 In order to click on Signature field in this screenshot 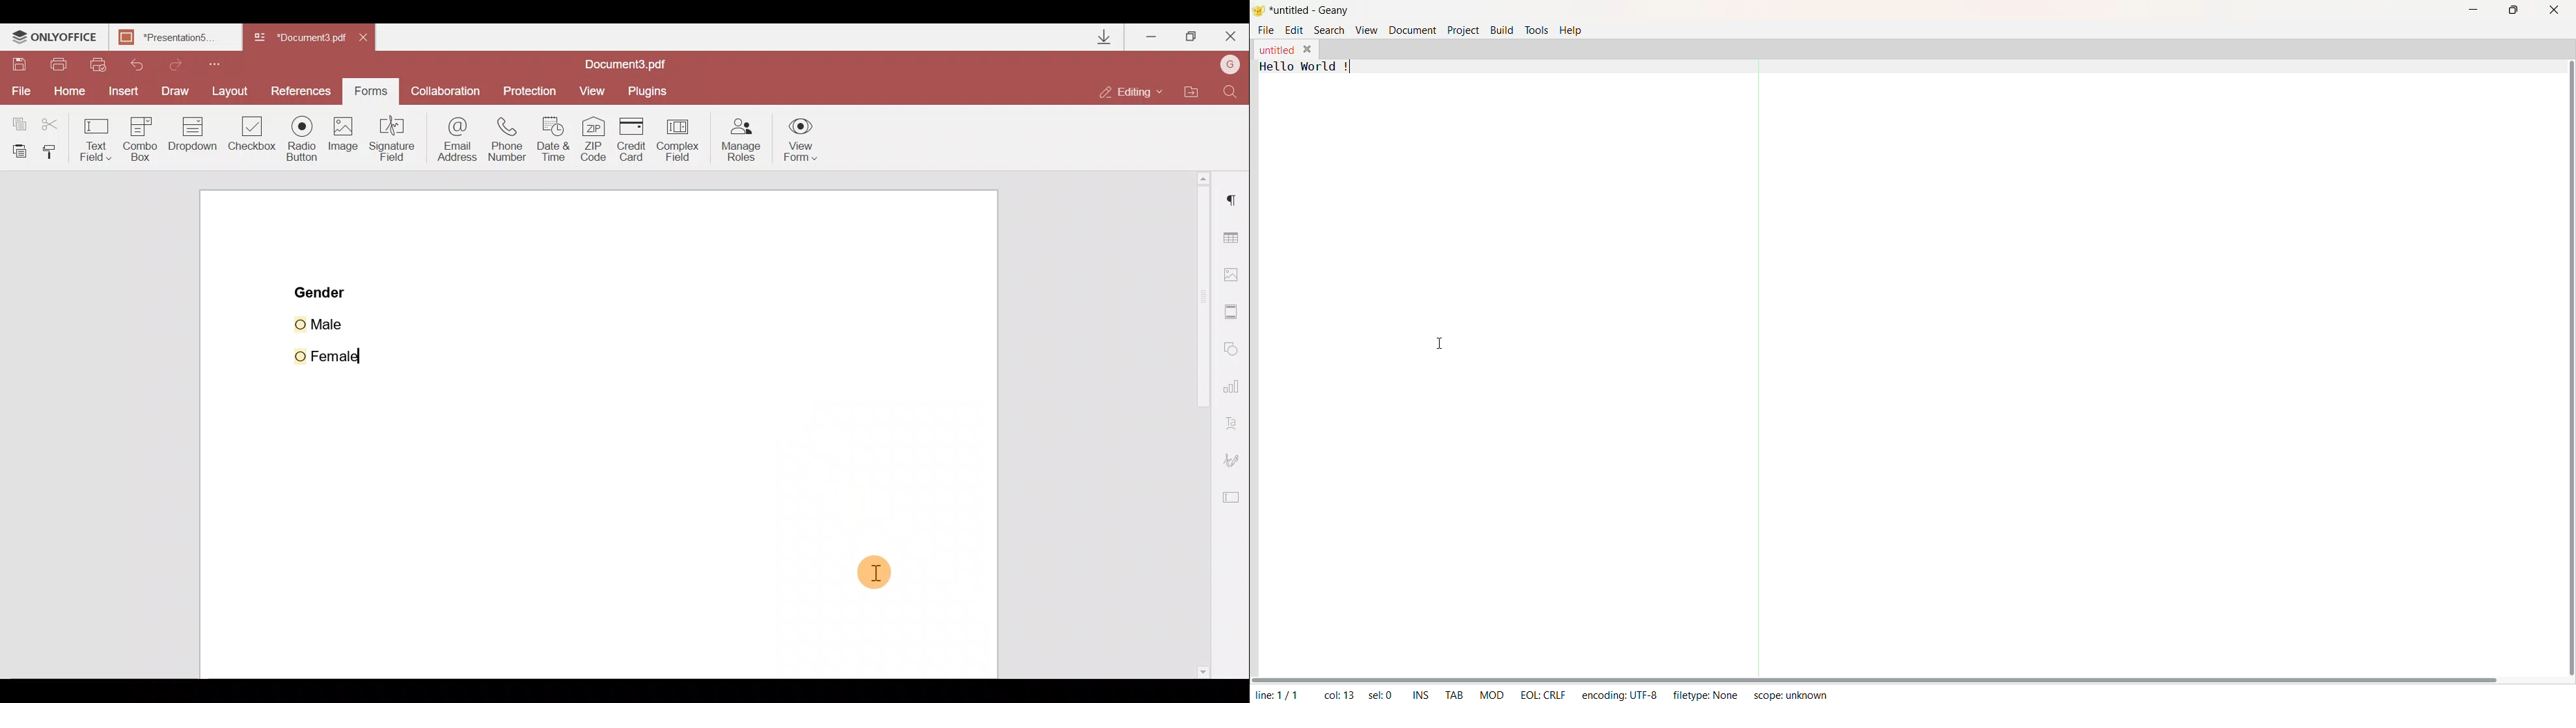, I will do `click(396, 145)`.